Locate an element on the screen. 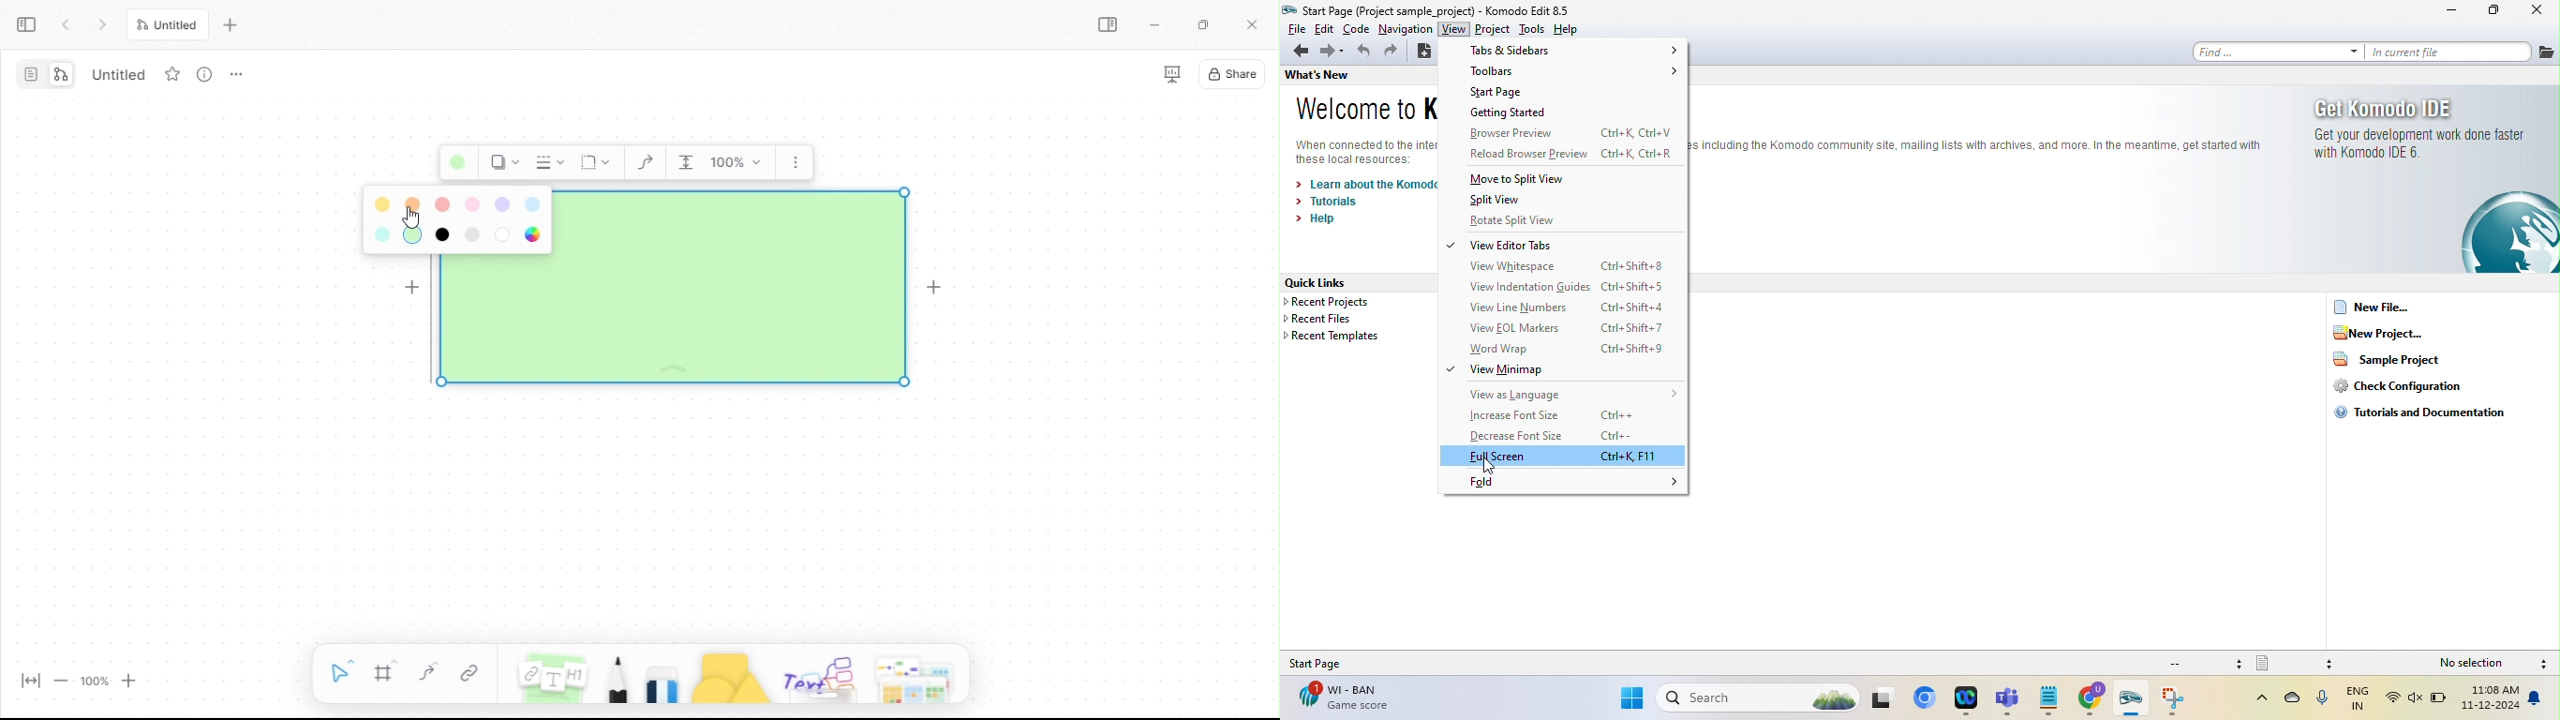 Image resolution: width=2576 pixels, height=728 pixels. shapes is located at coordinates (730, 676).